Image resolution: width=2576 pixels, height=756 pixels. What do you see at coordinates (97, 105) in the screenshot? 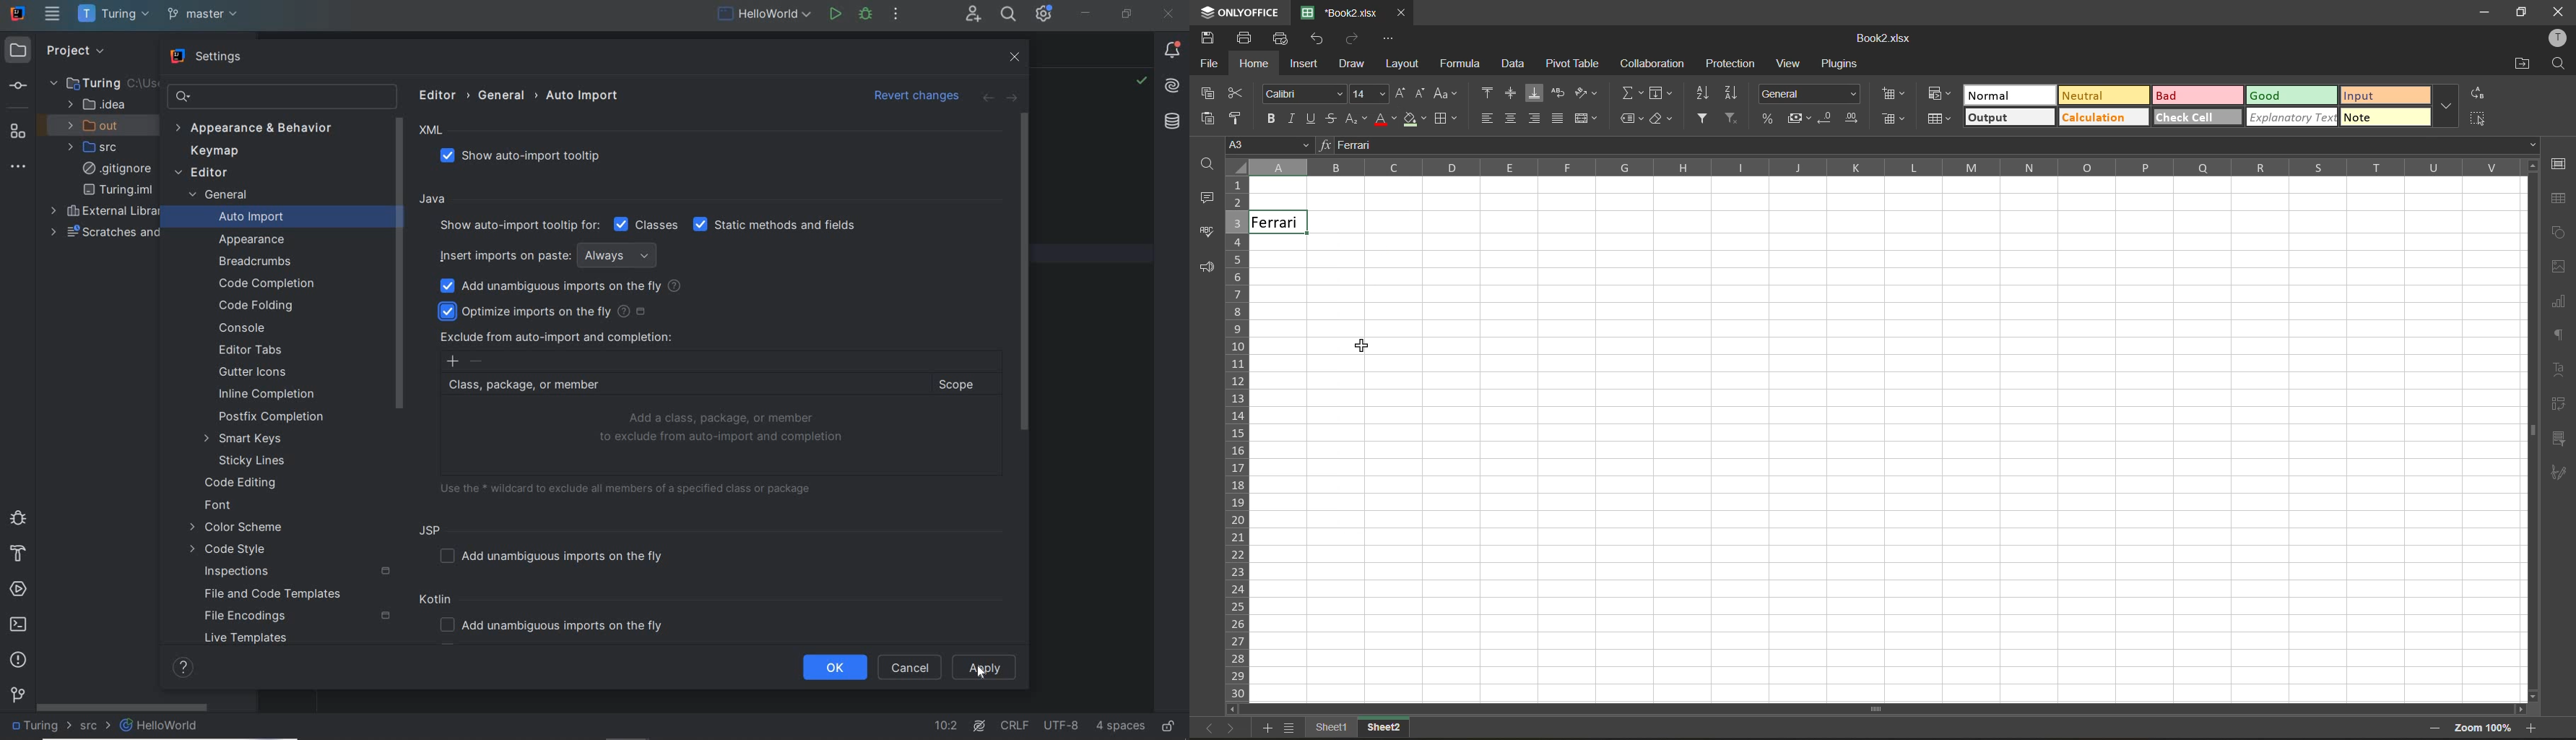
I see `.idea` at bounding box center [97, 105].